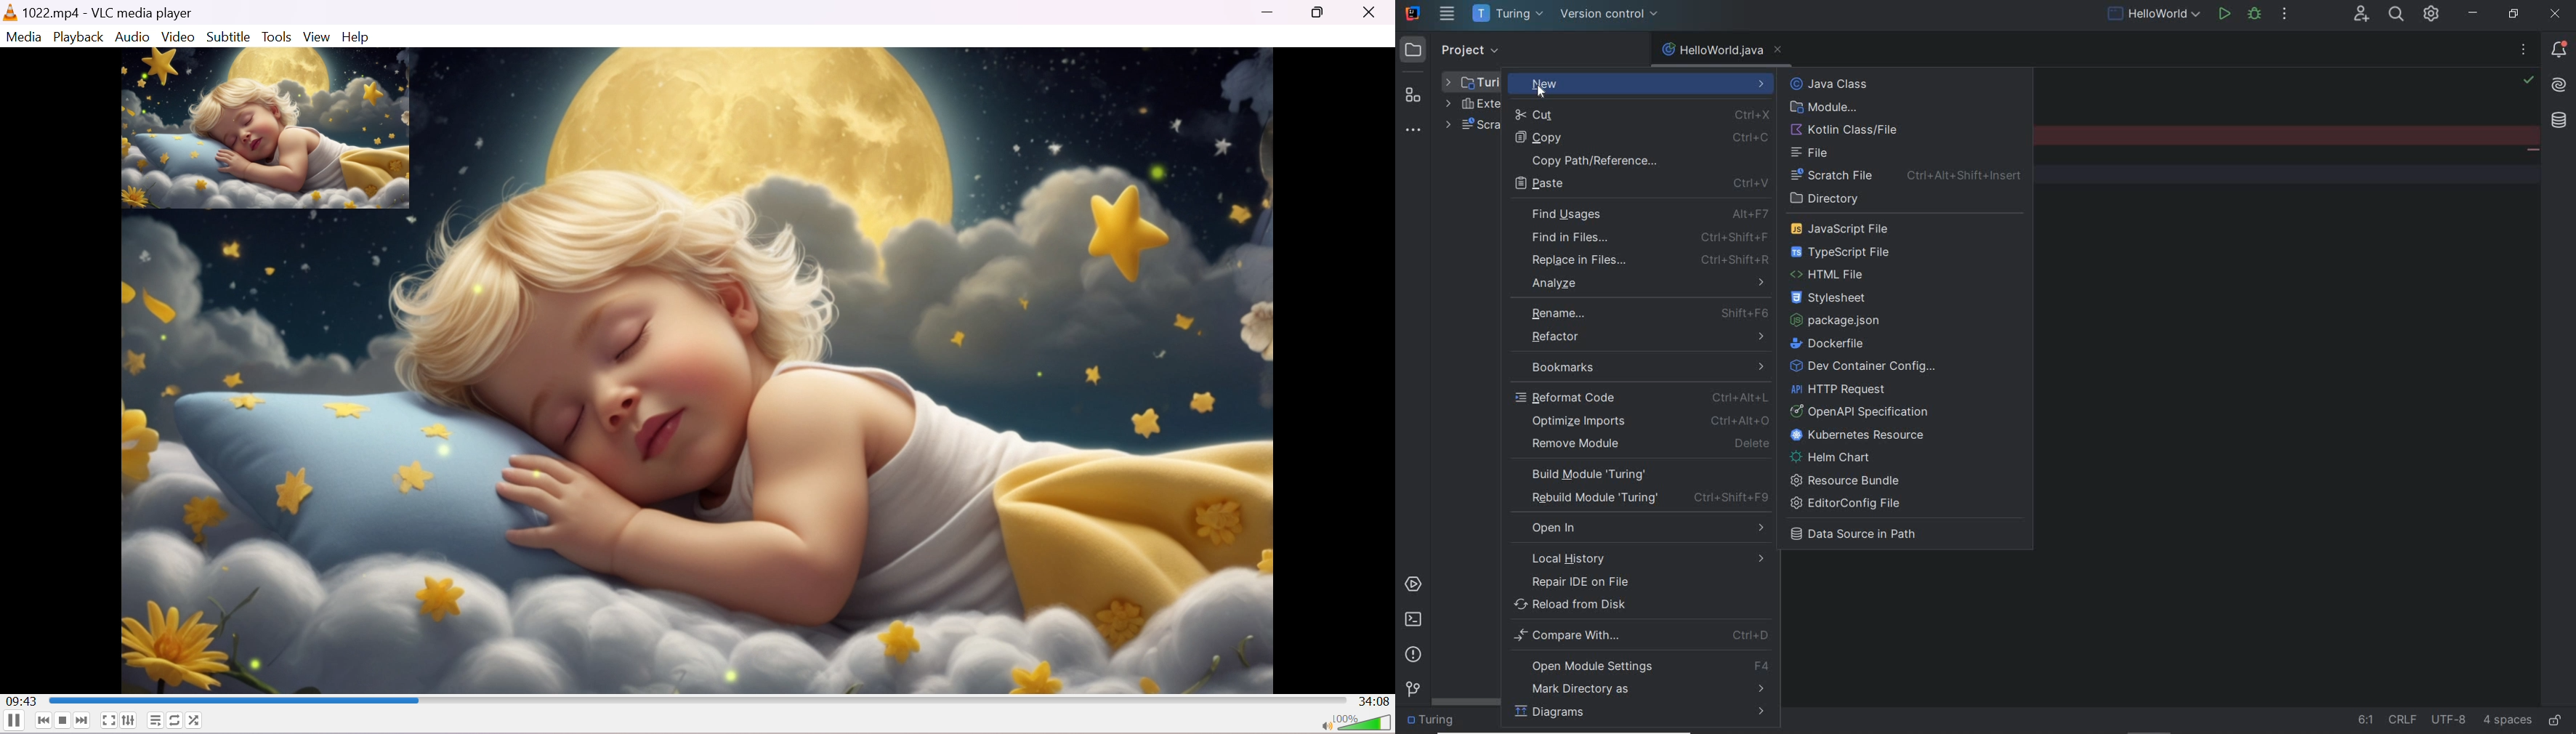 The width and height of the screenshot is (2576, 756). I want to click on Random, so click(198, 720).